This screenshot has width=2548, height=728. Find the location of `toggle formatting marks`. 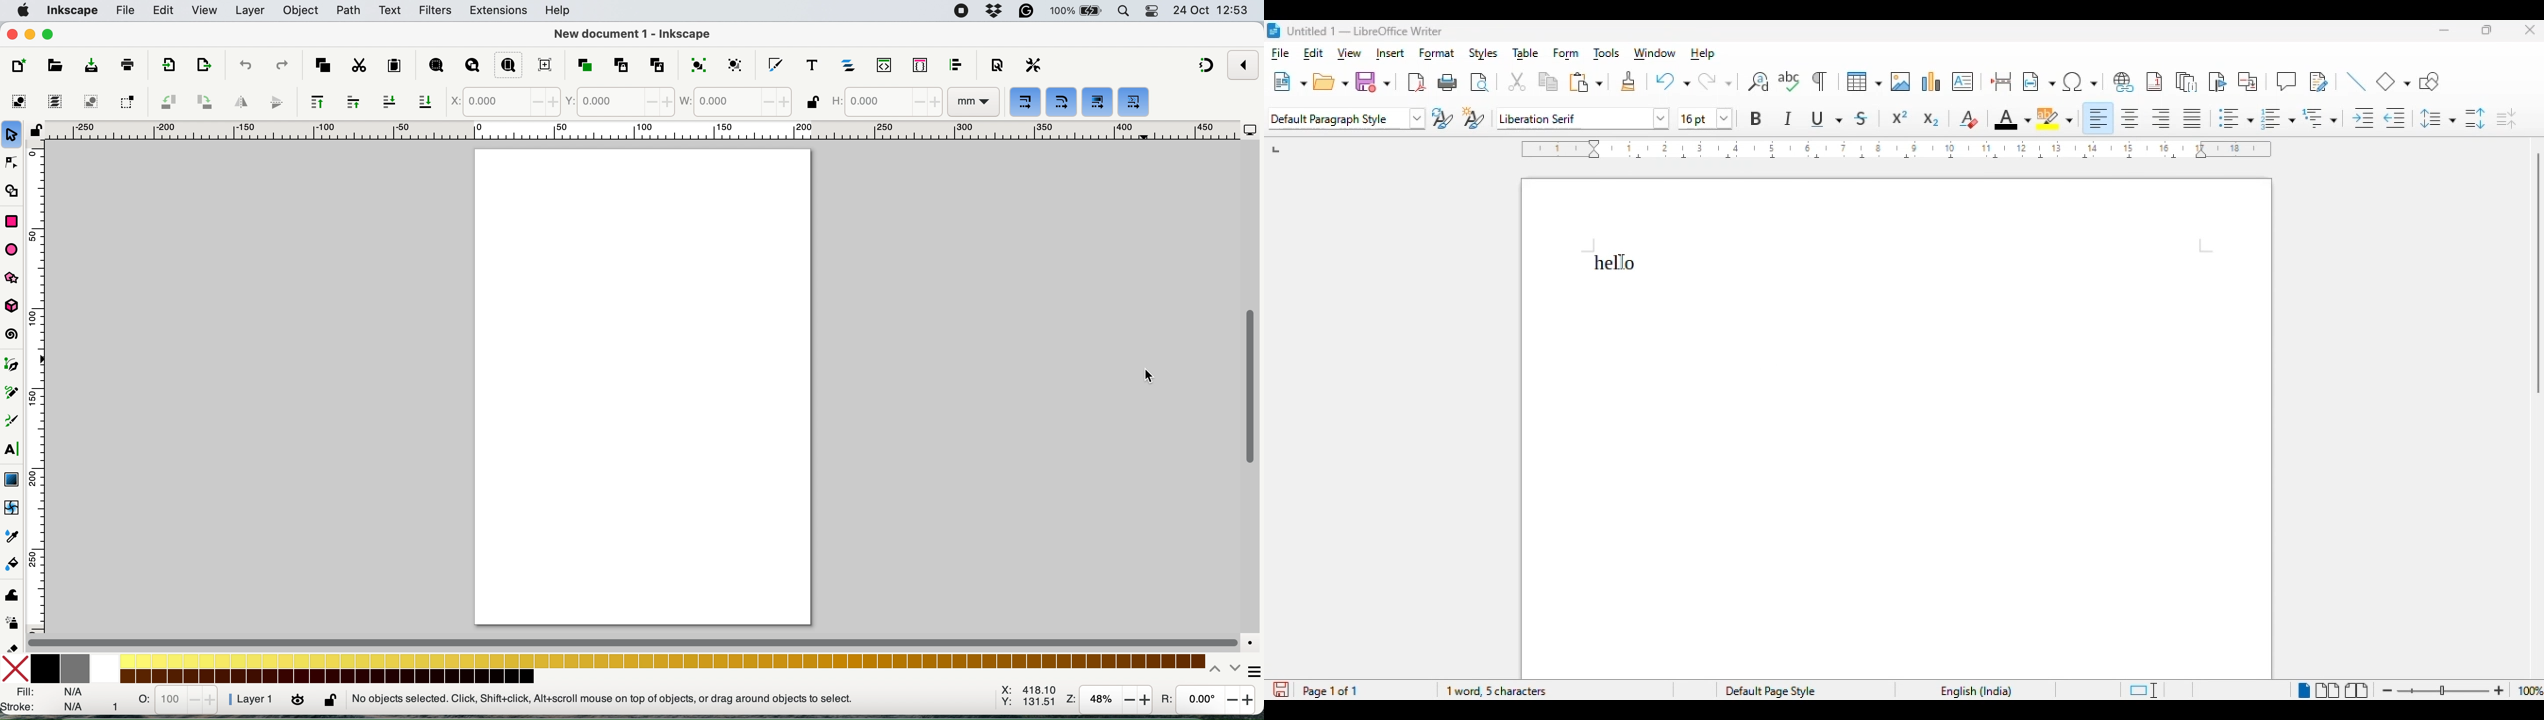

toggle formatting marks is located at coordinates (1819, 81).